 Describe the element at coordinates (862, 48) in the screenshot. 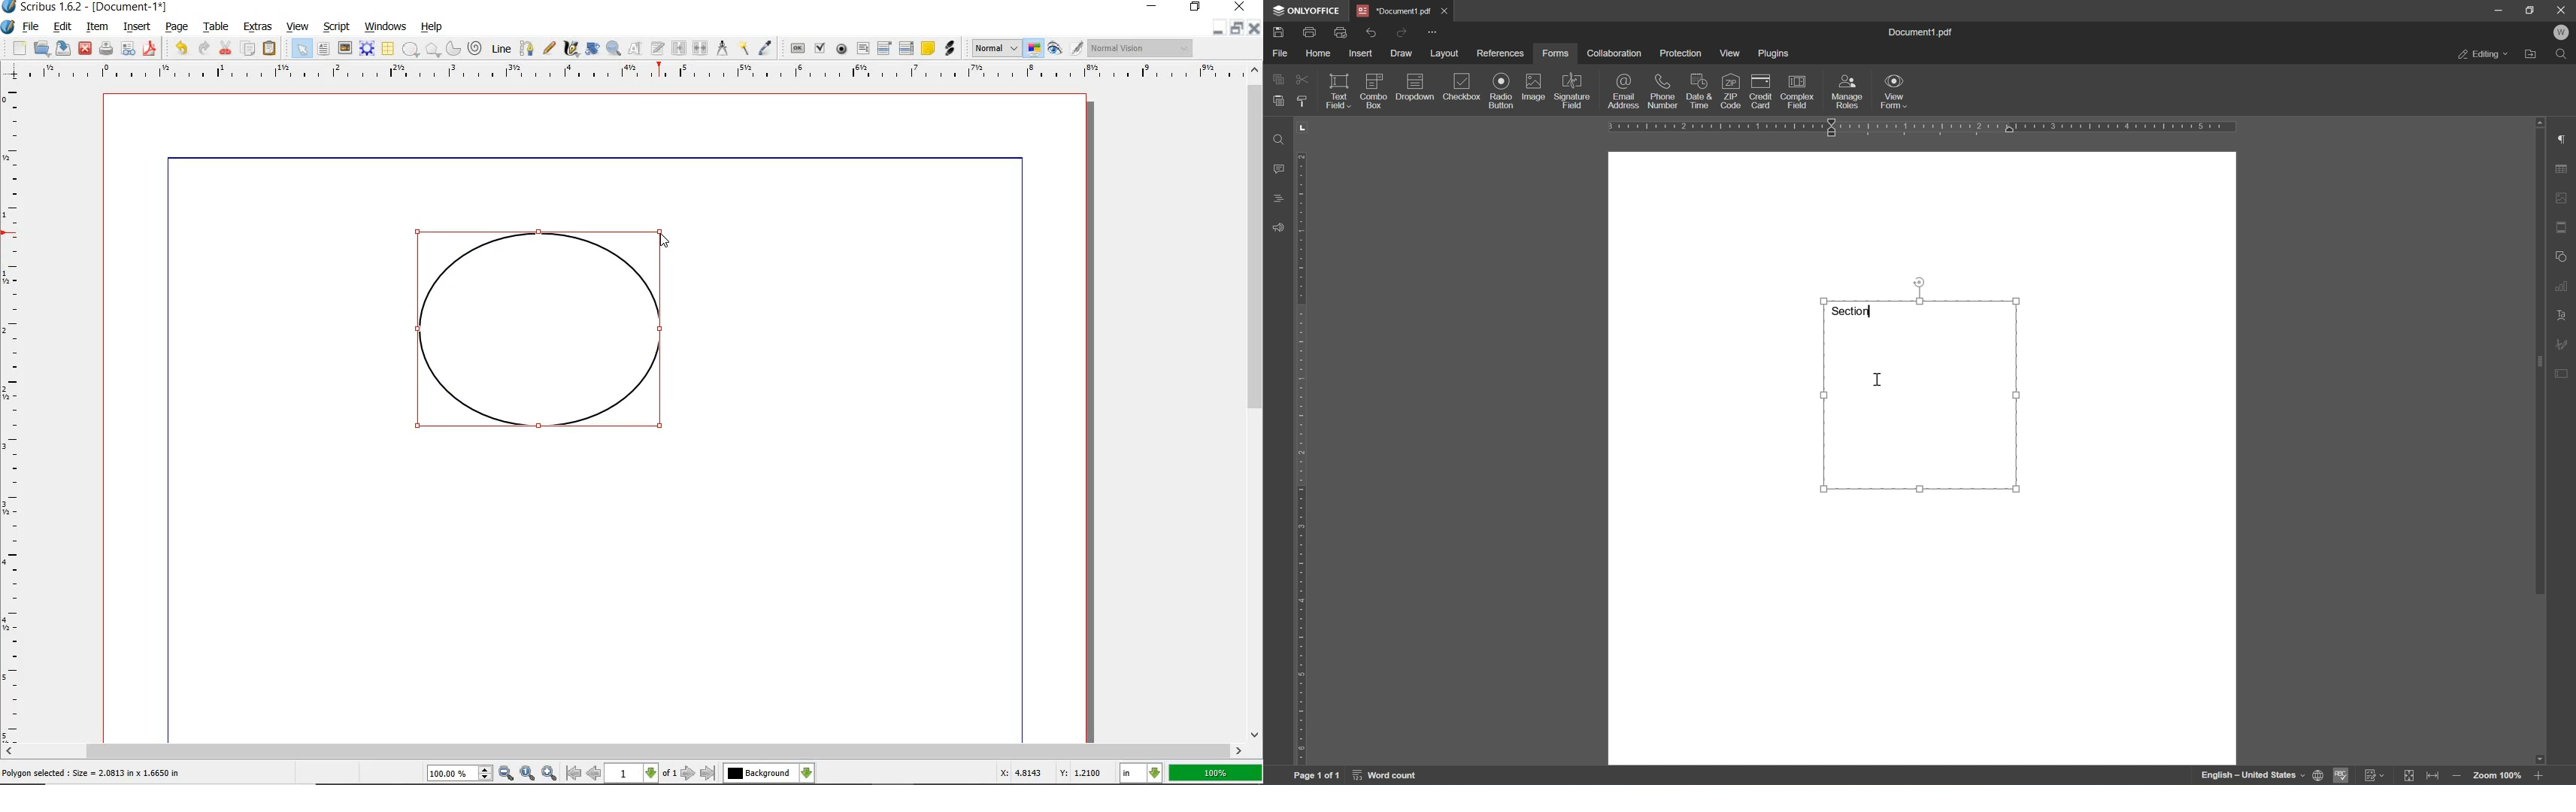

I see `PDF TEXT FIELD` at that location.